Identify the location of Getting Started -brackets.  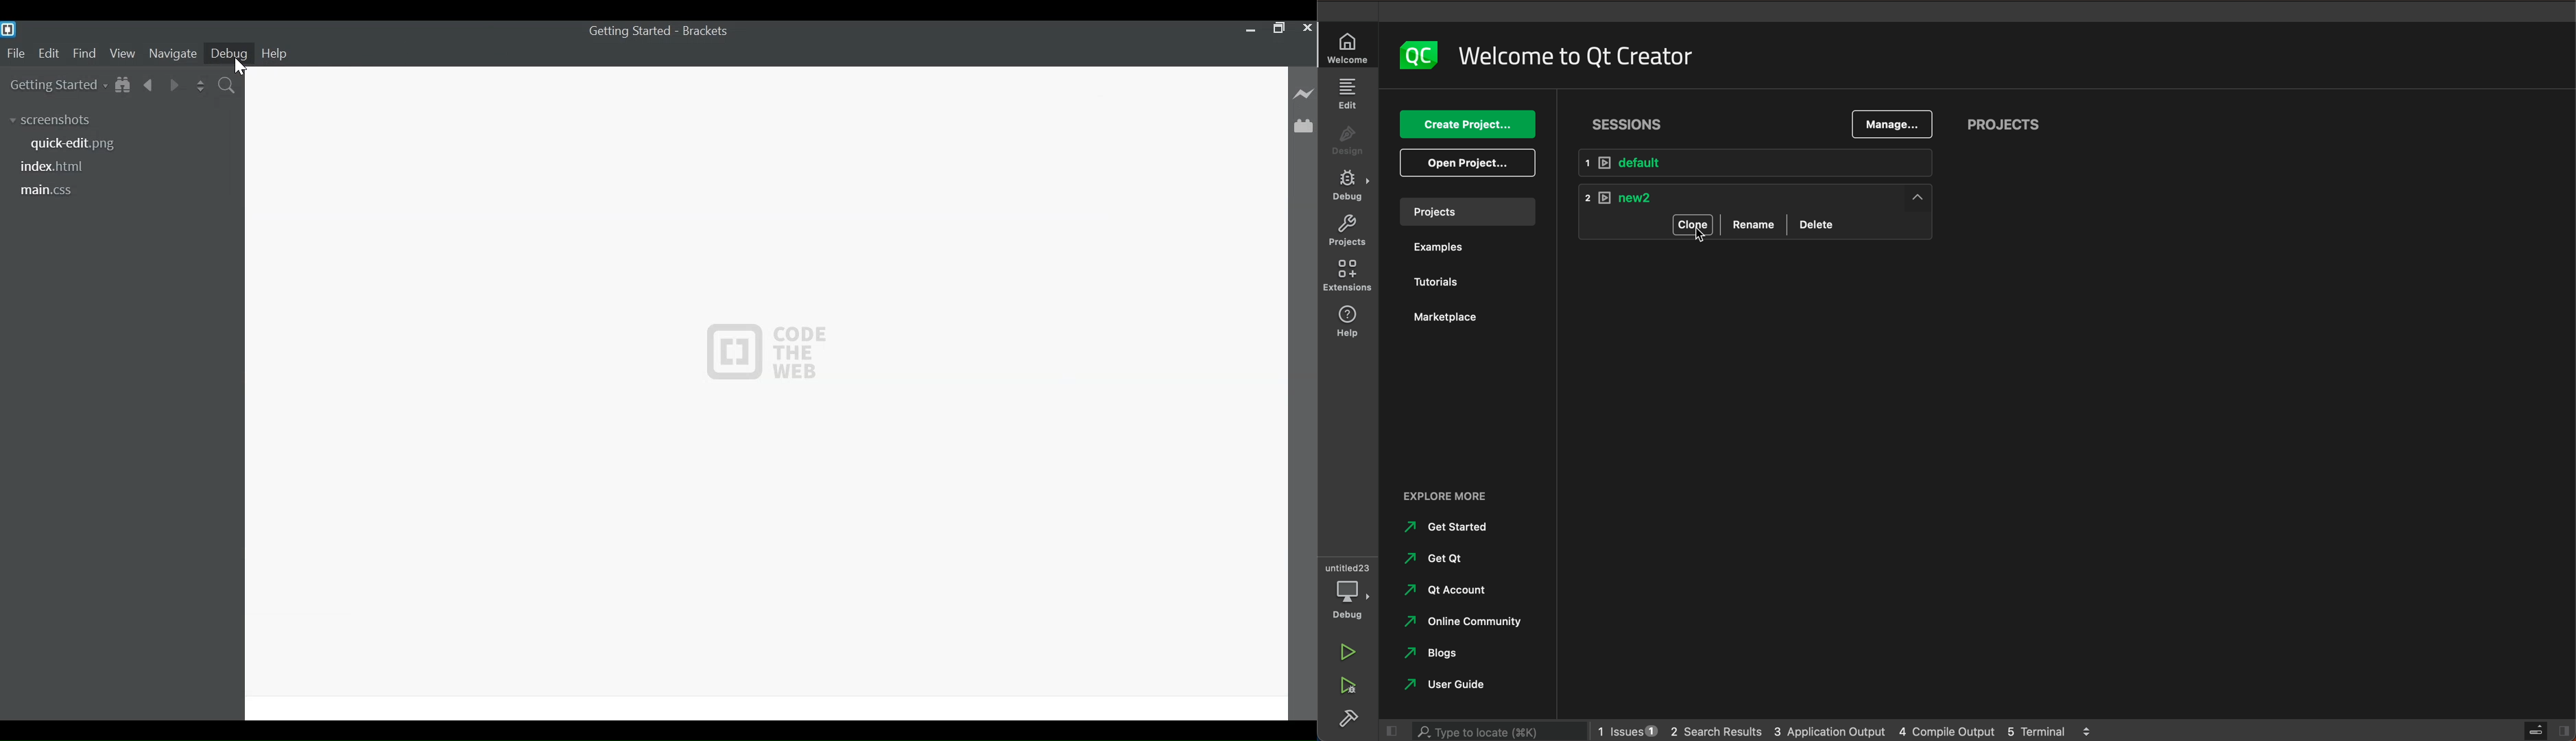
(664, 31).